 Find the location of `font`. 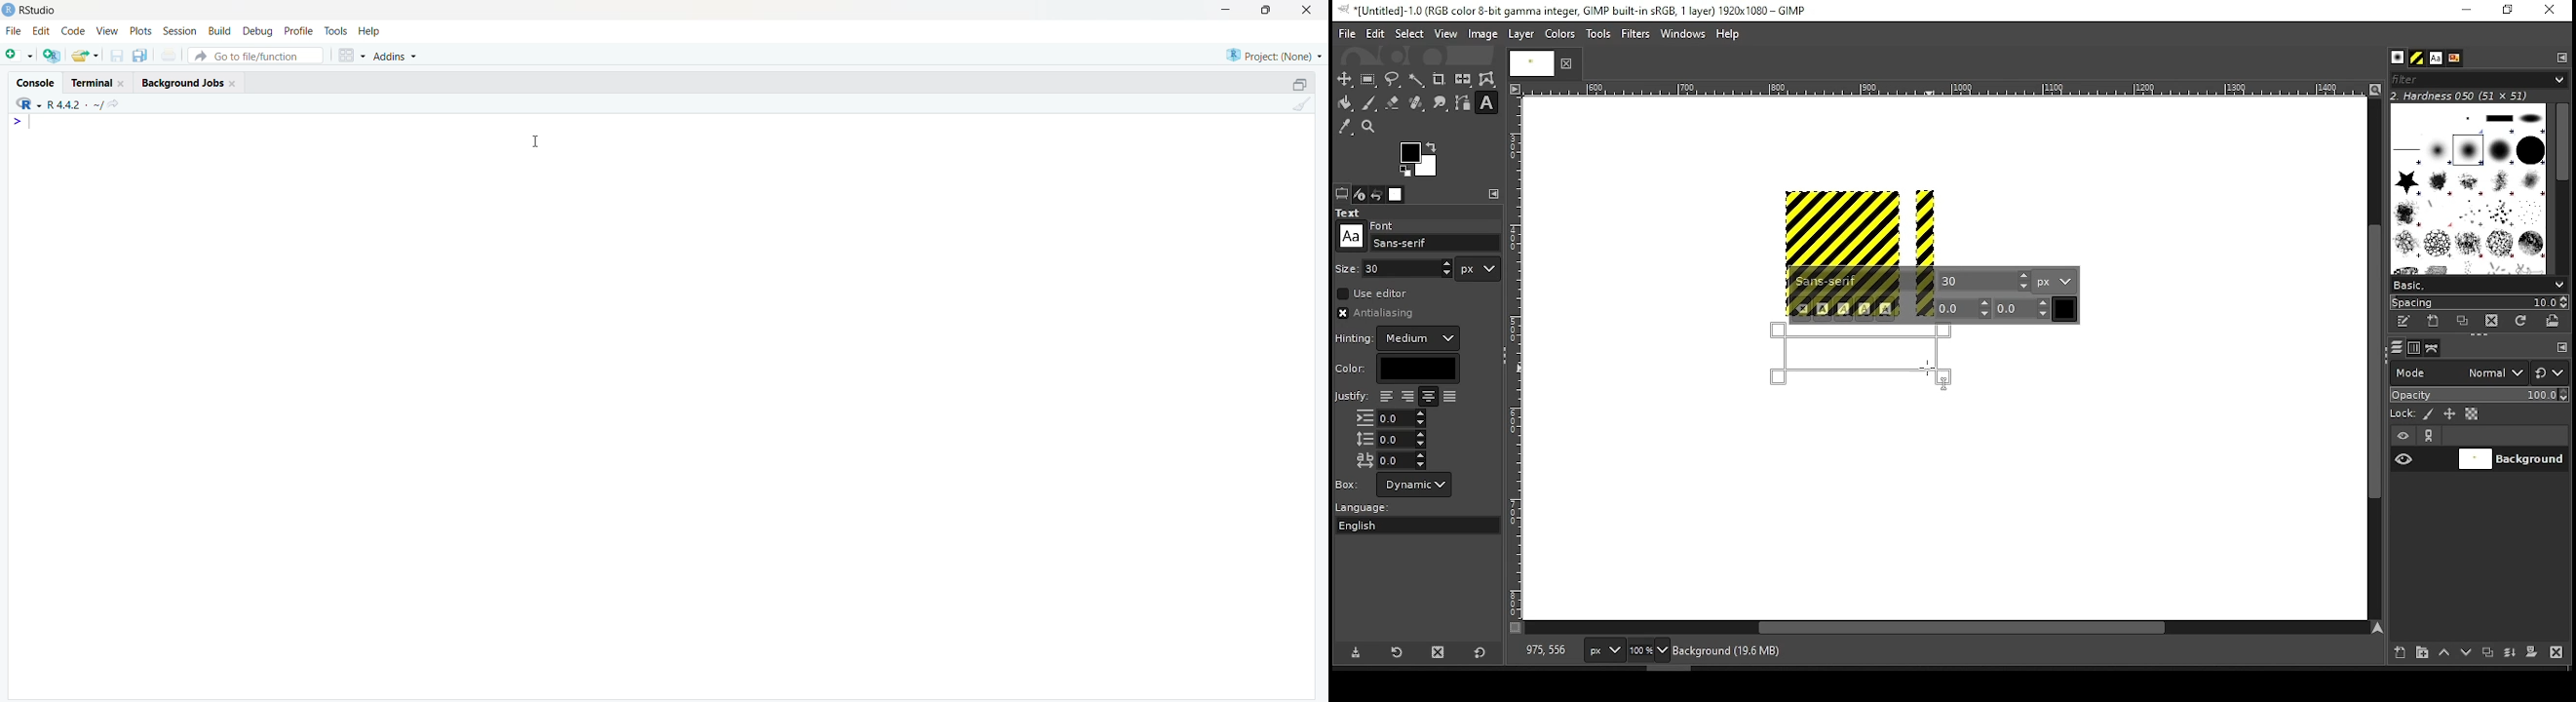

font is located at coordinates (1864, 282).